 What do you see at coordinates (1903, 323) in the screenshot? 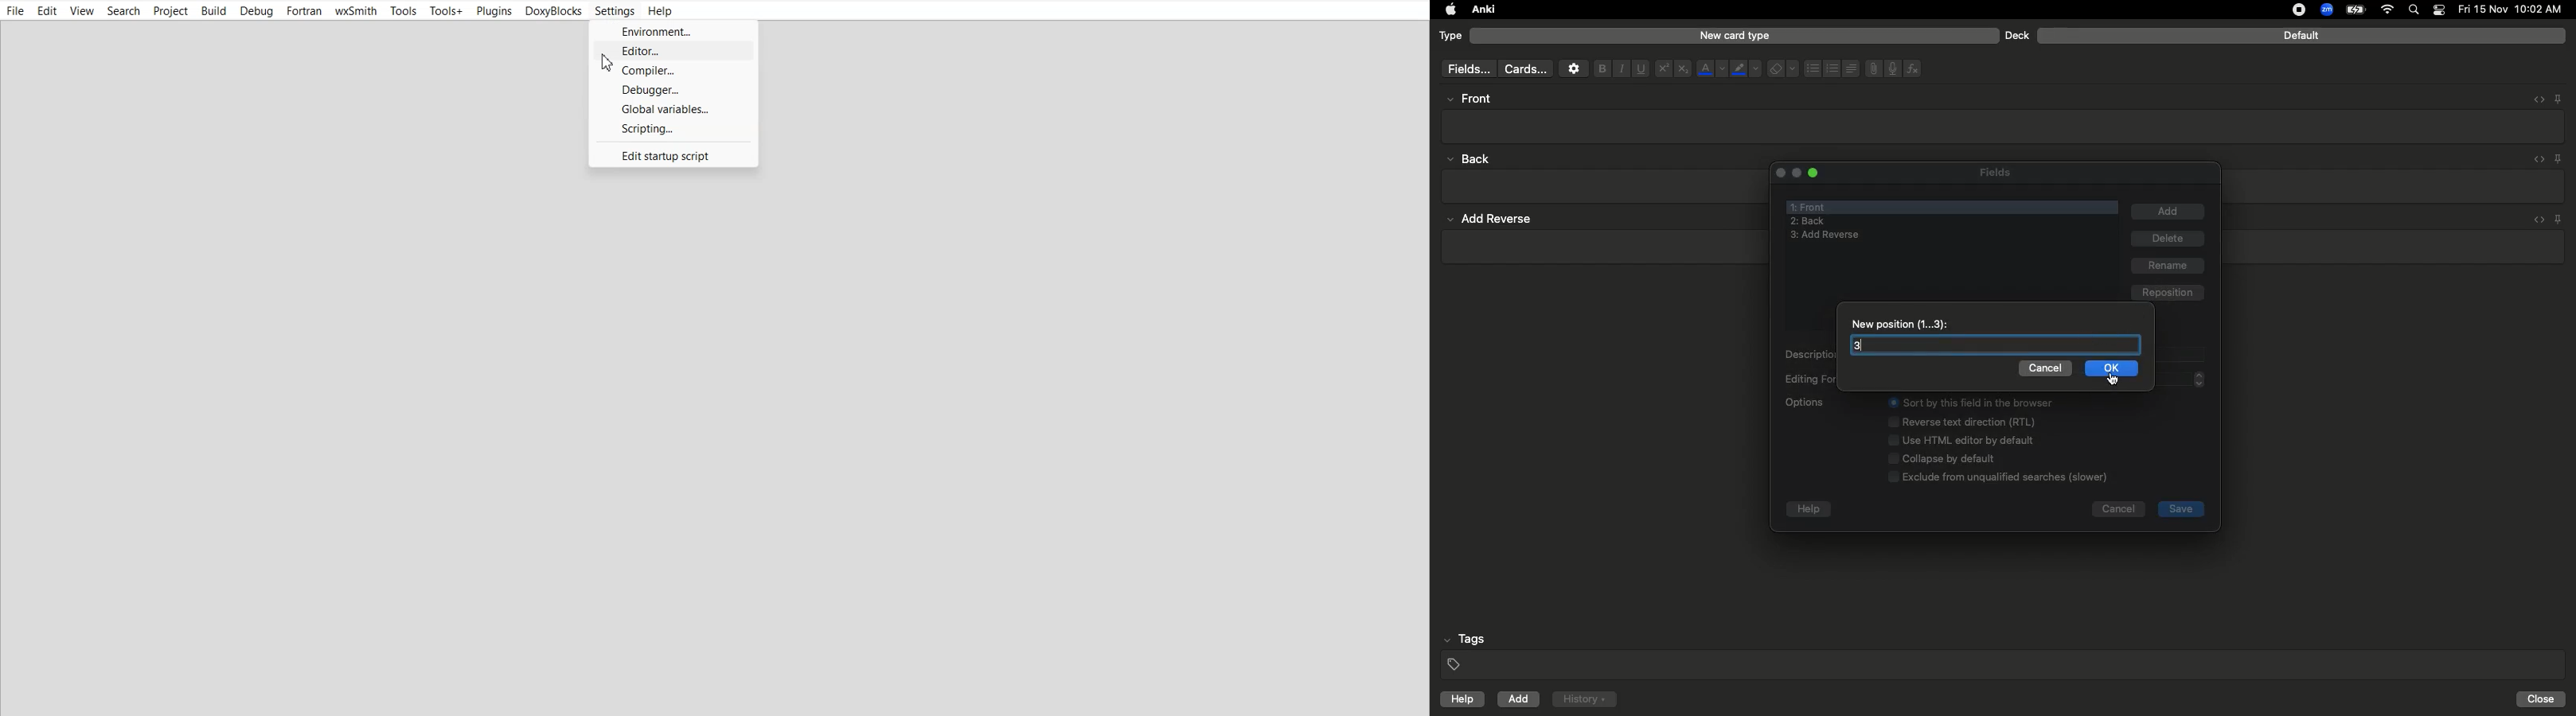
I see `New position 1 - 3` at bounding box center [1903, 323].